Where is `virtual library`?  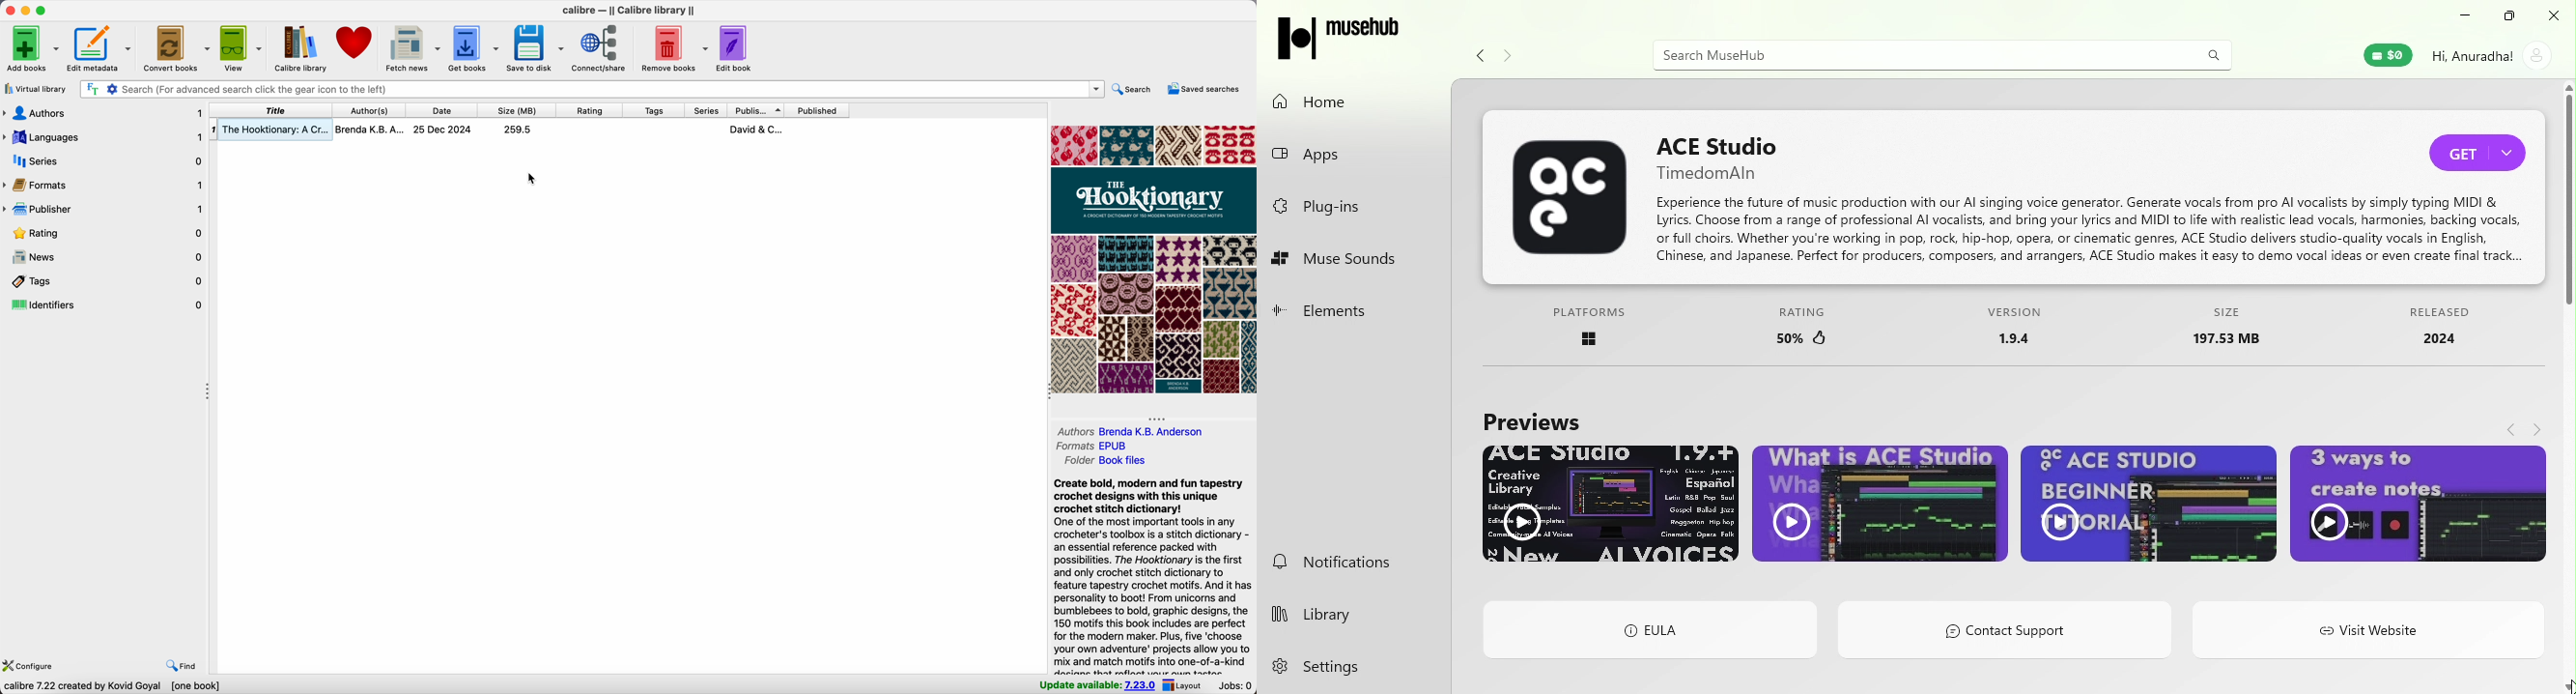 virtual library is located at coordinates (34, 89).